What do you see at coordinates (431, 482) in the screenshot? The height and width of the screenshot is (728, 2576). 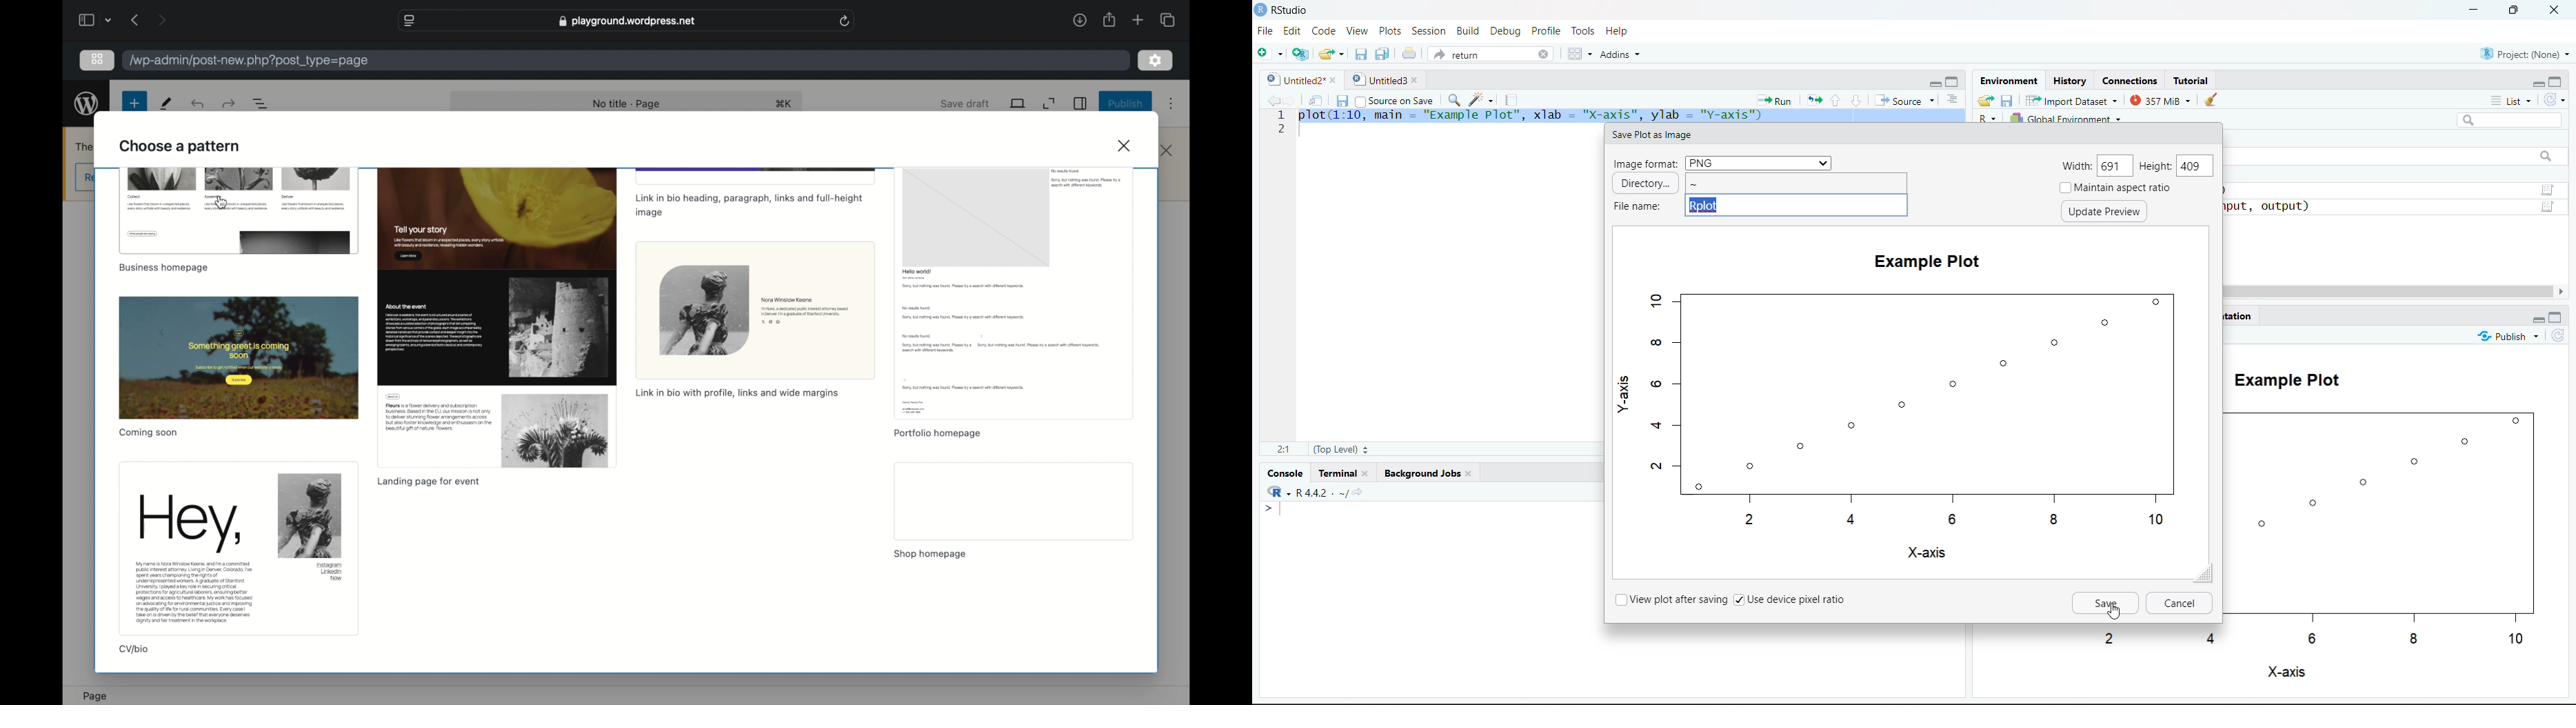 I see `landing page for event` at bounding box center [431, 482].